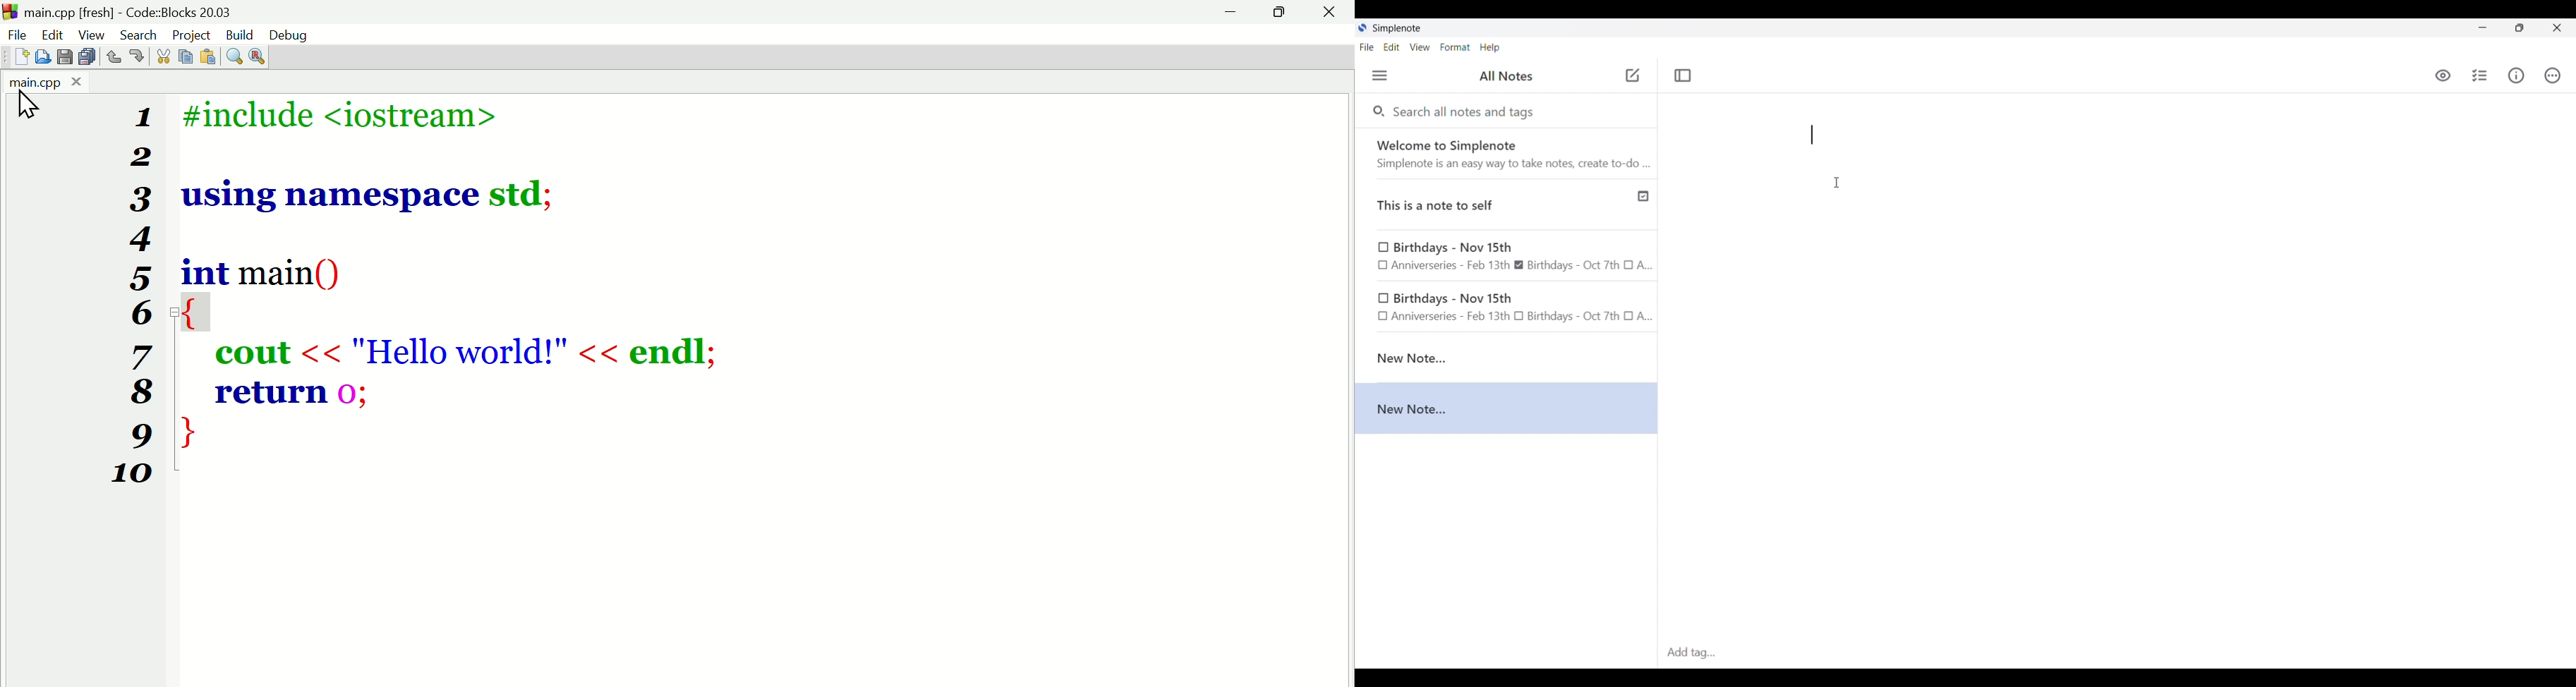 This screenshot has height=700, width=2576. Describe the element at coordinates (1398, 29) in the screenshot. I see `Software name` at that location.